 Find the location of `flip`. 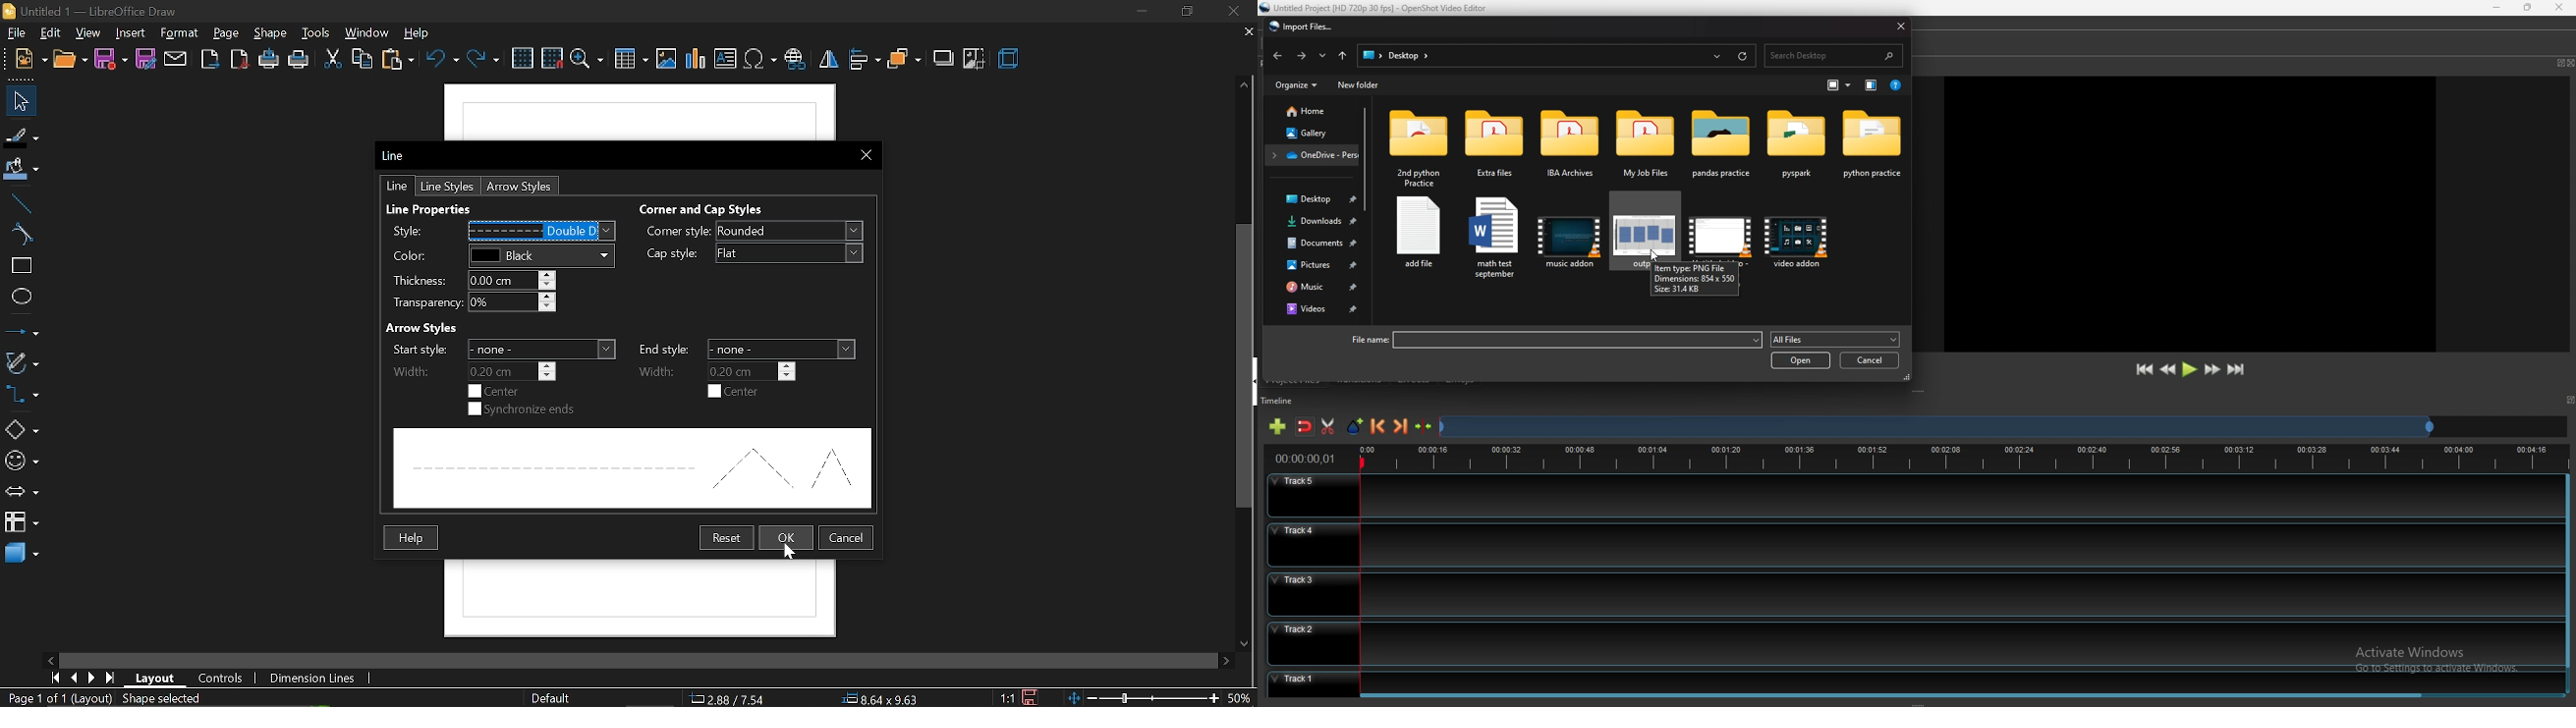

flip is located at coordinates (827, 58).